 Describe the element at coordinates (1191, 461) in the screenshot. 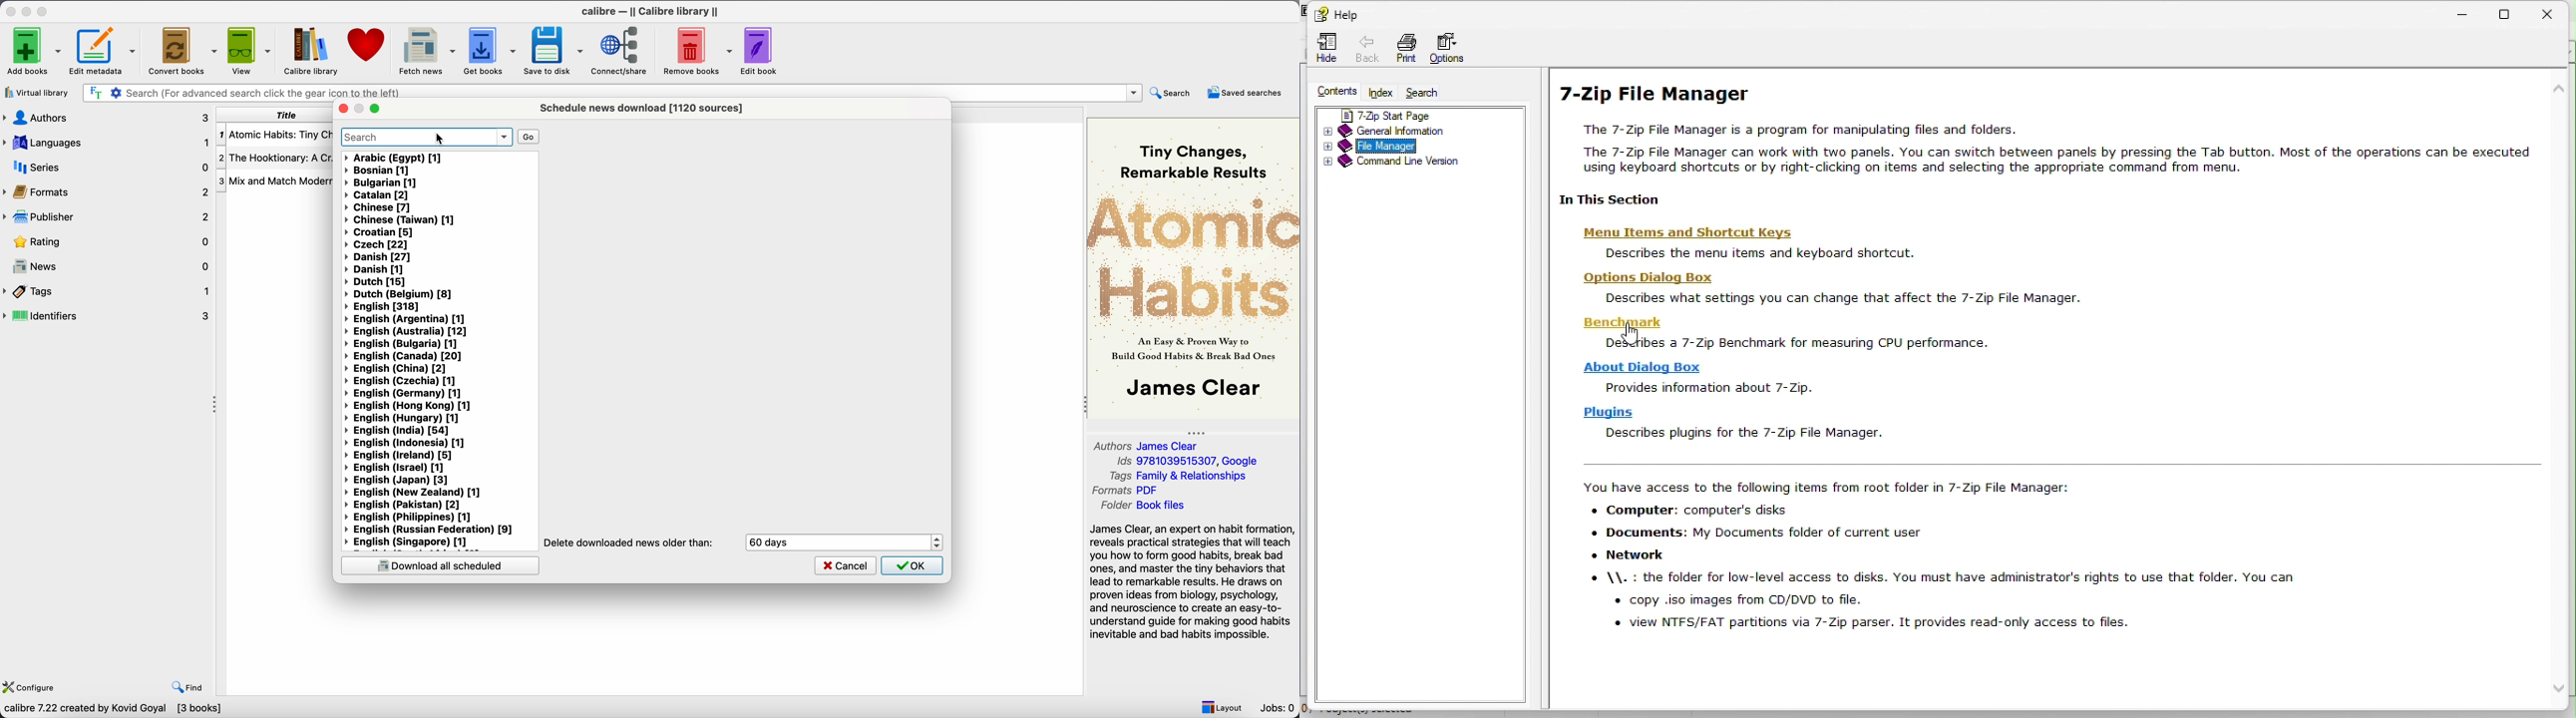

I see `Ids 9781039515307, Google` at that location.